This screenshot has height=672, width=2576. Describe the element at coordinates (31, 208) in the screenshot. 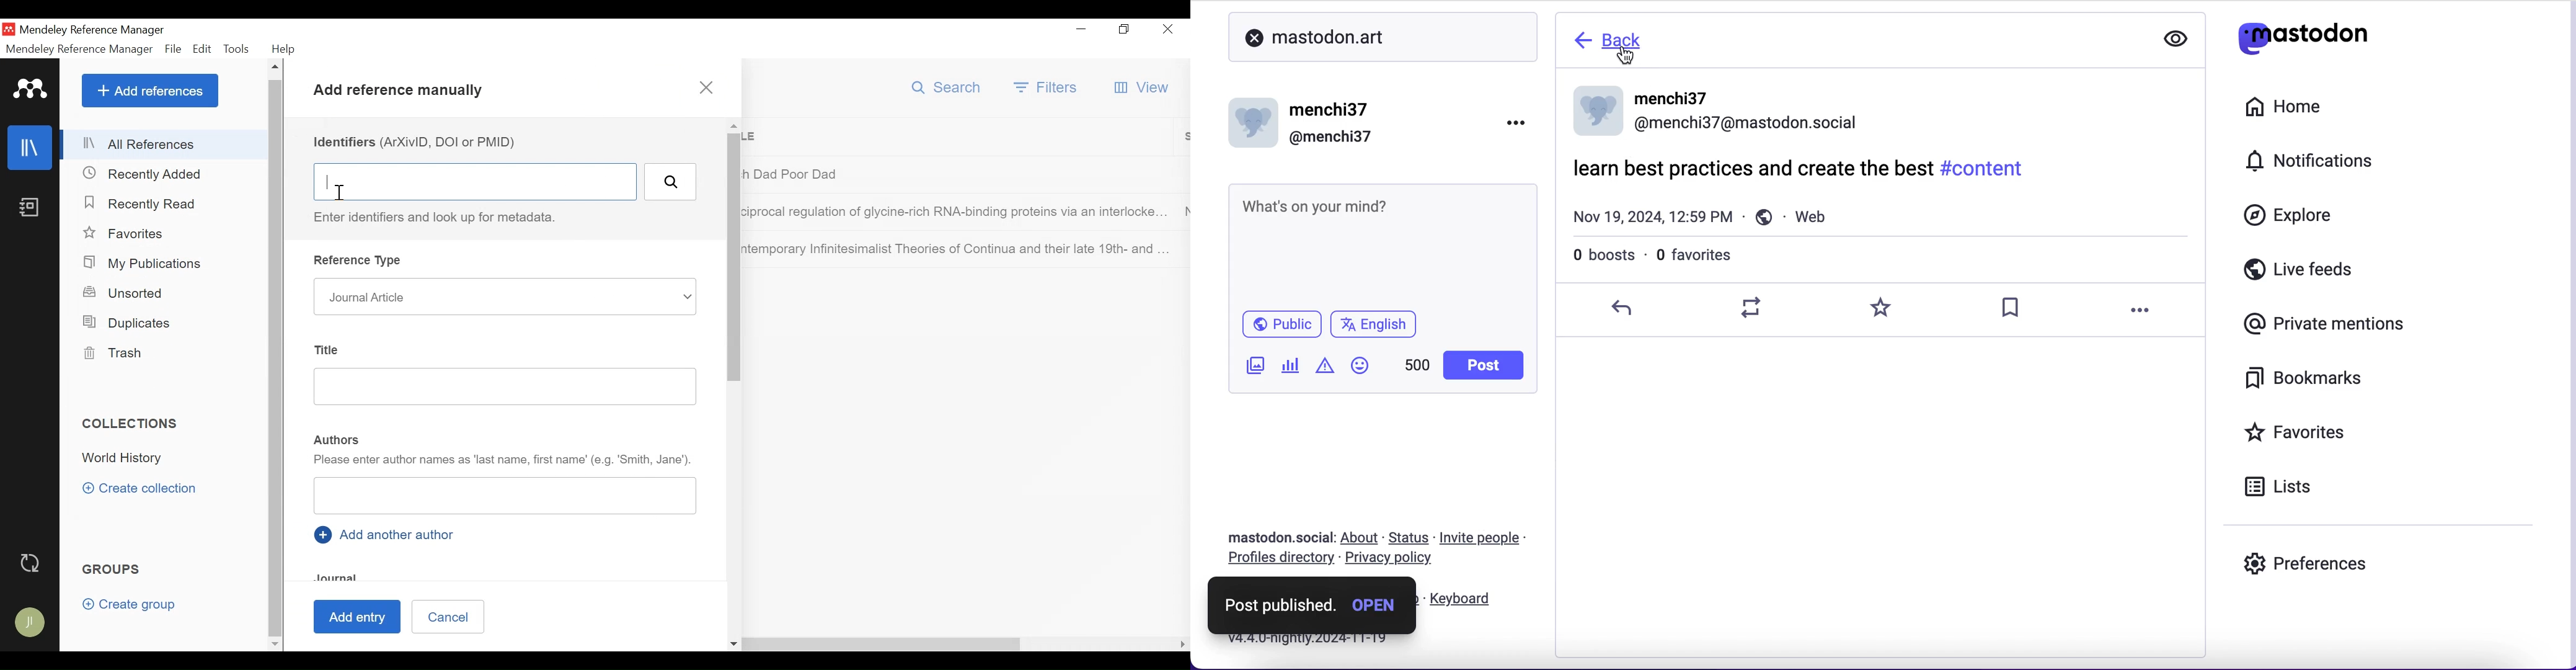

I see `Notebook` at that location.